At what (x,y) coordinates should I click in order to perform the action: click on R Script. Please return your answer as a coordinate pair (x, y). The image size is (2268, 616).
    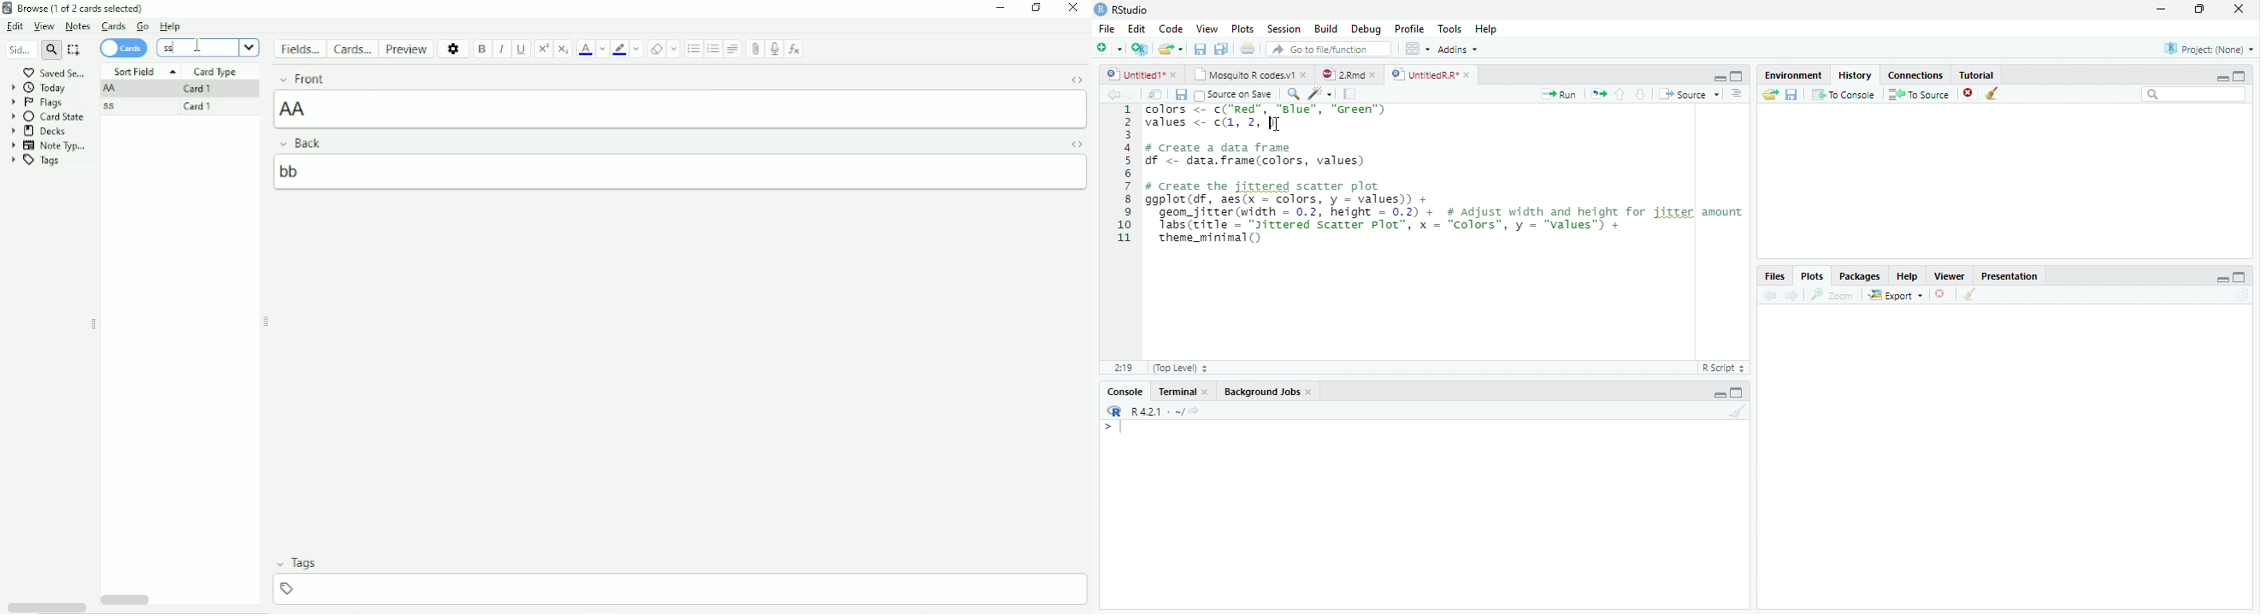
    Looking at the image, I should click on (1724, 368).